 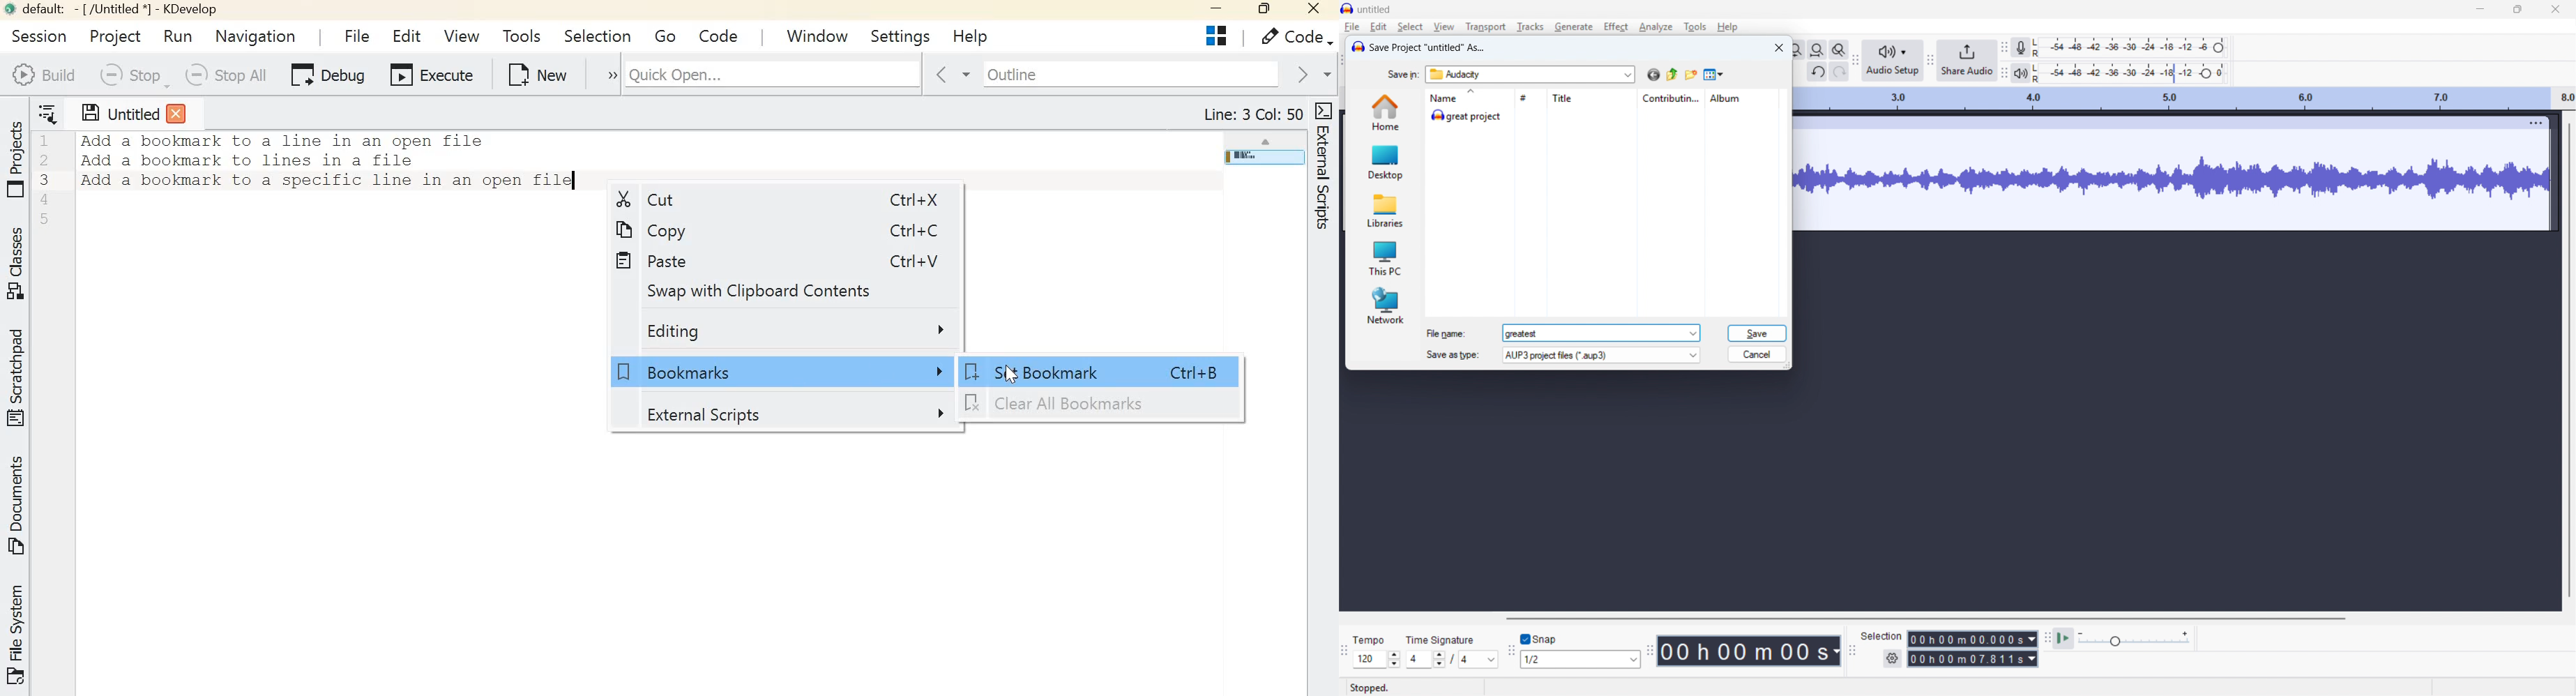 What do you see at coordinates (1385, 211) in the screenshot?
I see `libraries` at bounding box center [1385, 211].